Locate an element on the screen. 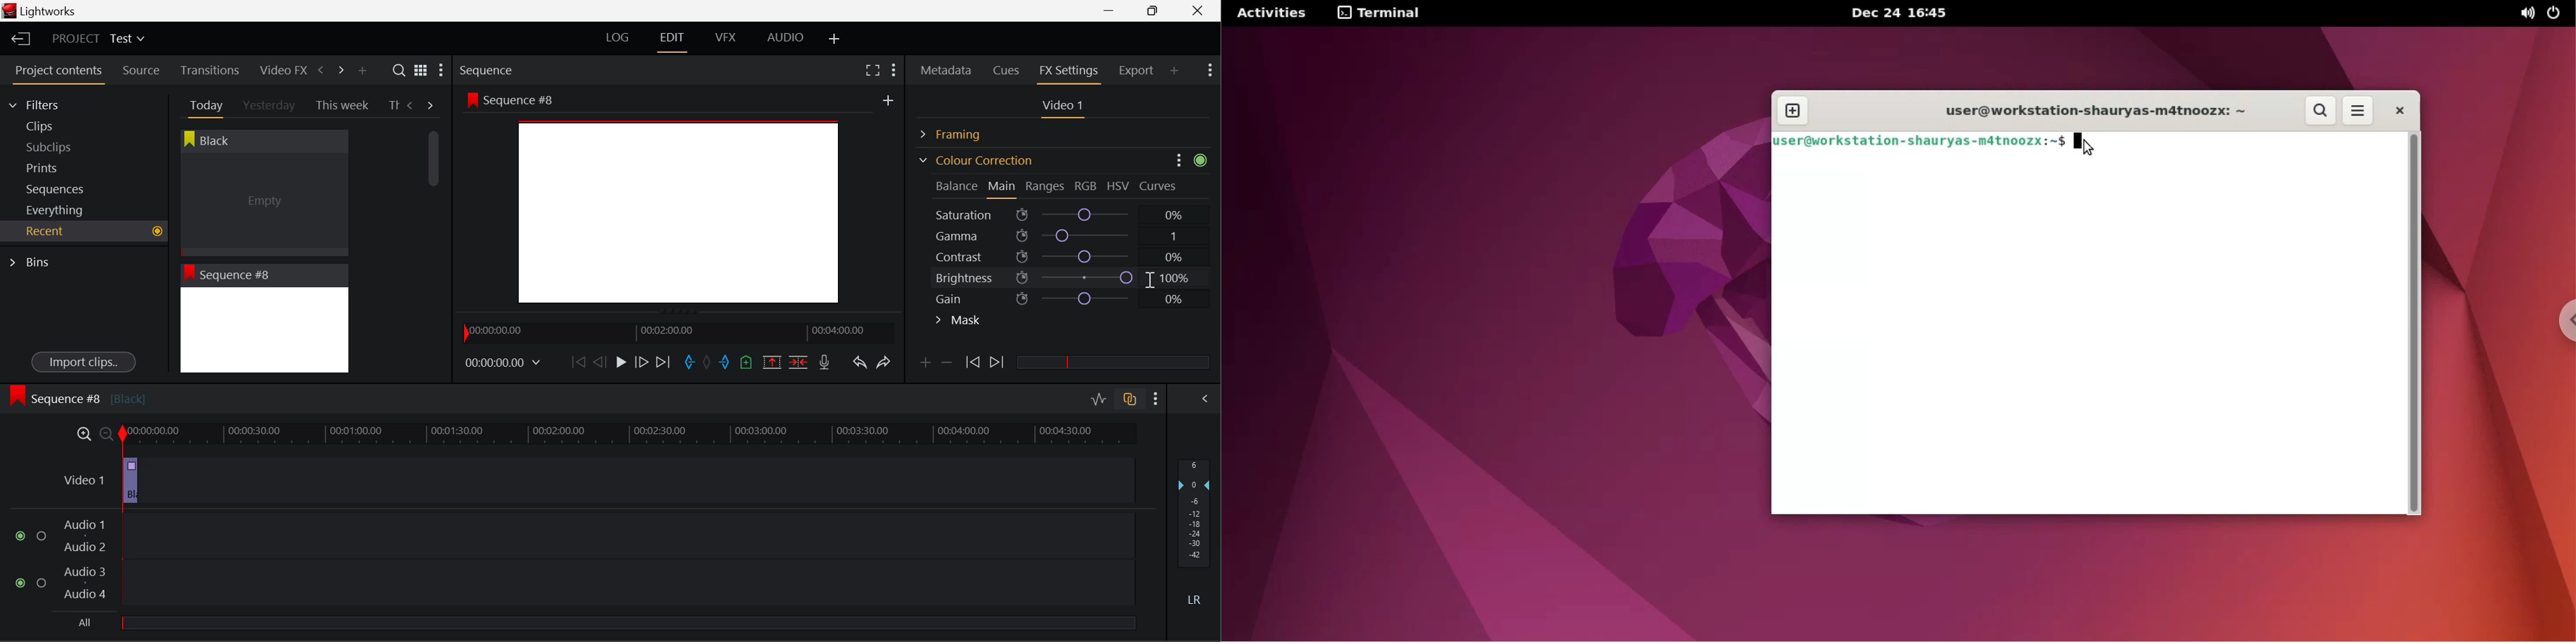  Project Timeline is located at coordinates (630, 435).